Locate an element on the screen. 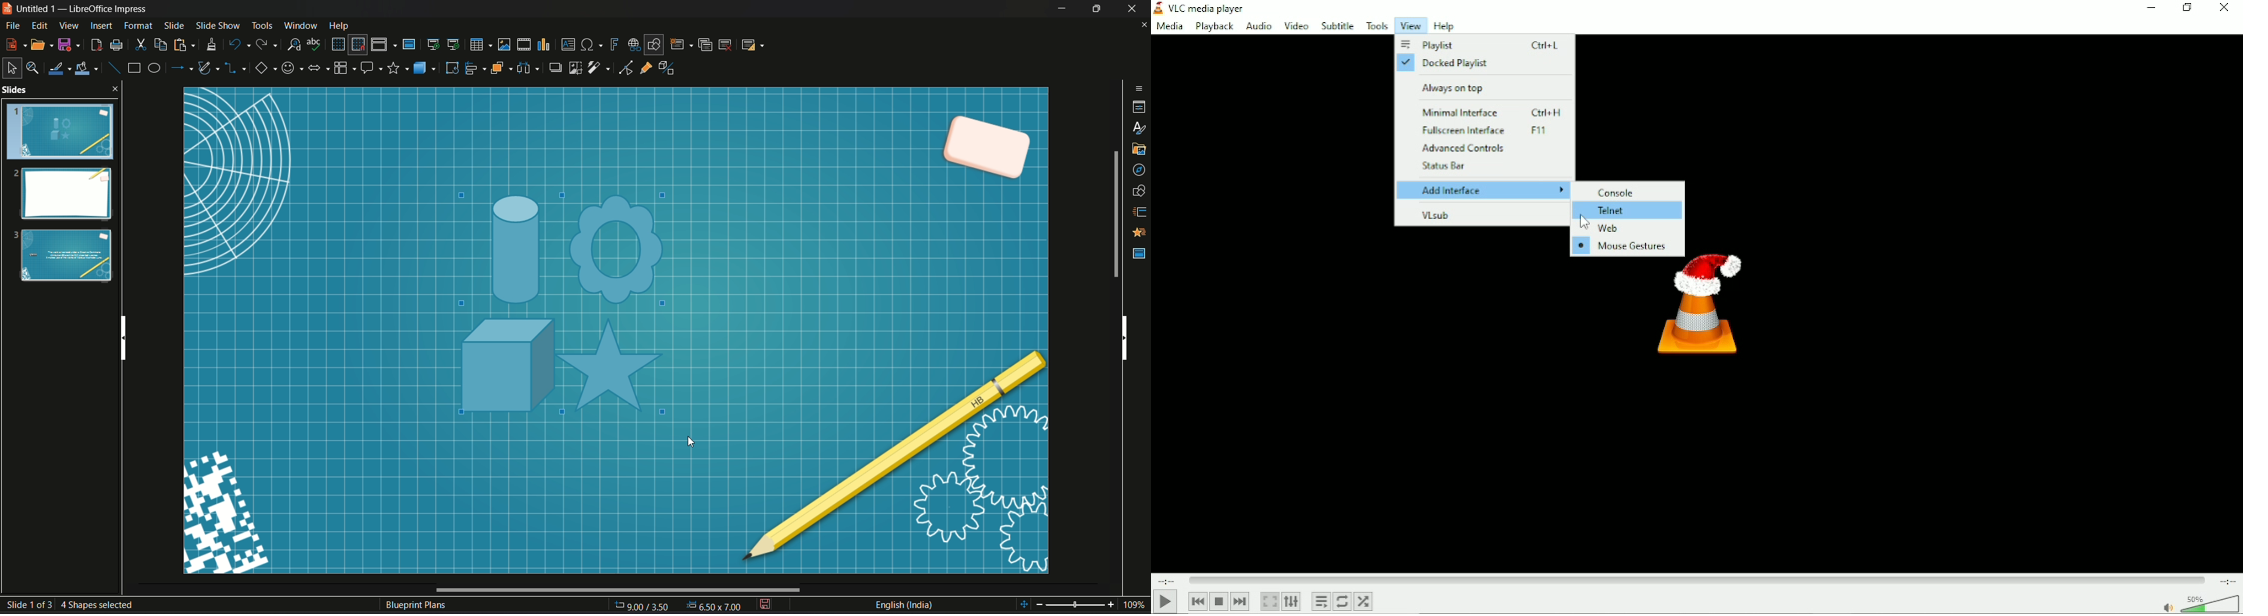 The width and height of the screenshot is (2268, 616). Play is located at coordinates (1168, 601).